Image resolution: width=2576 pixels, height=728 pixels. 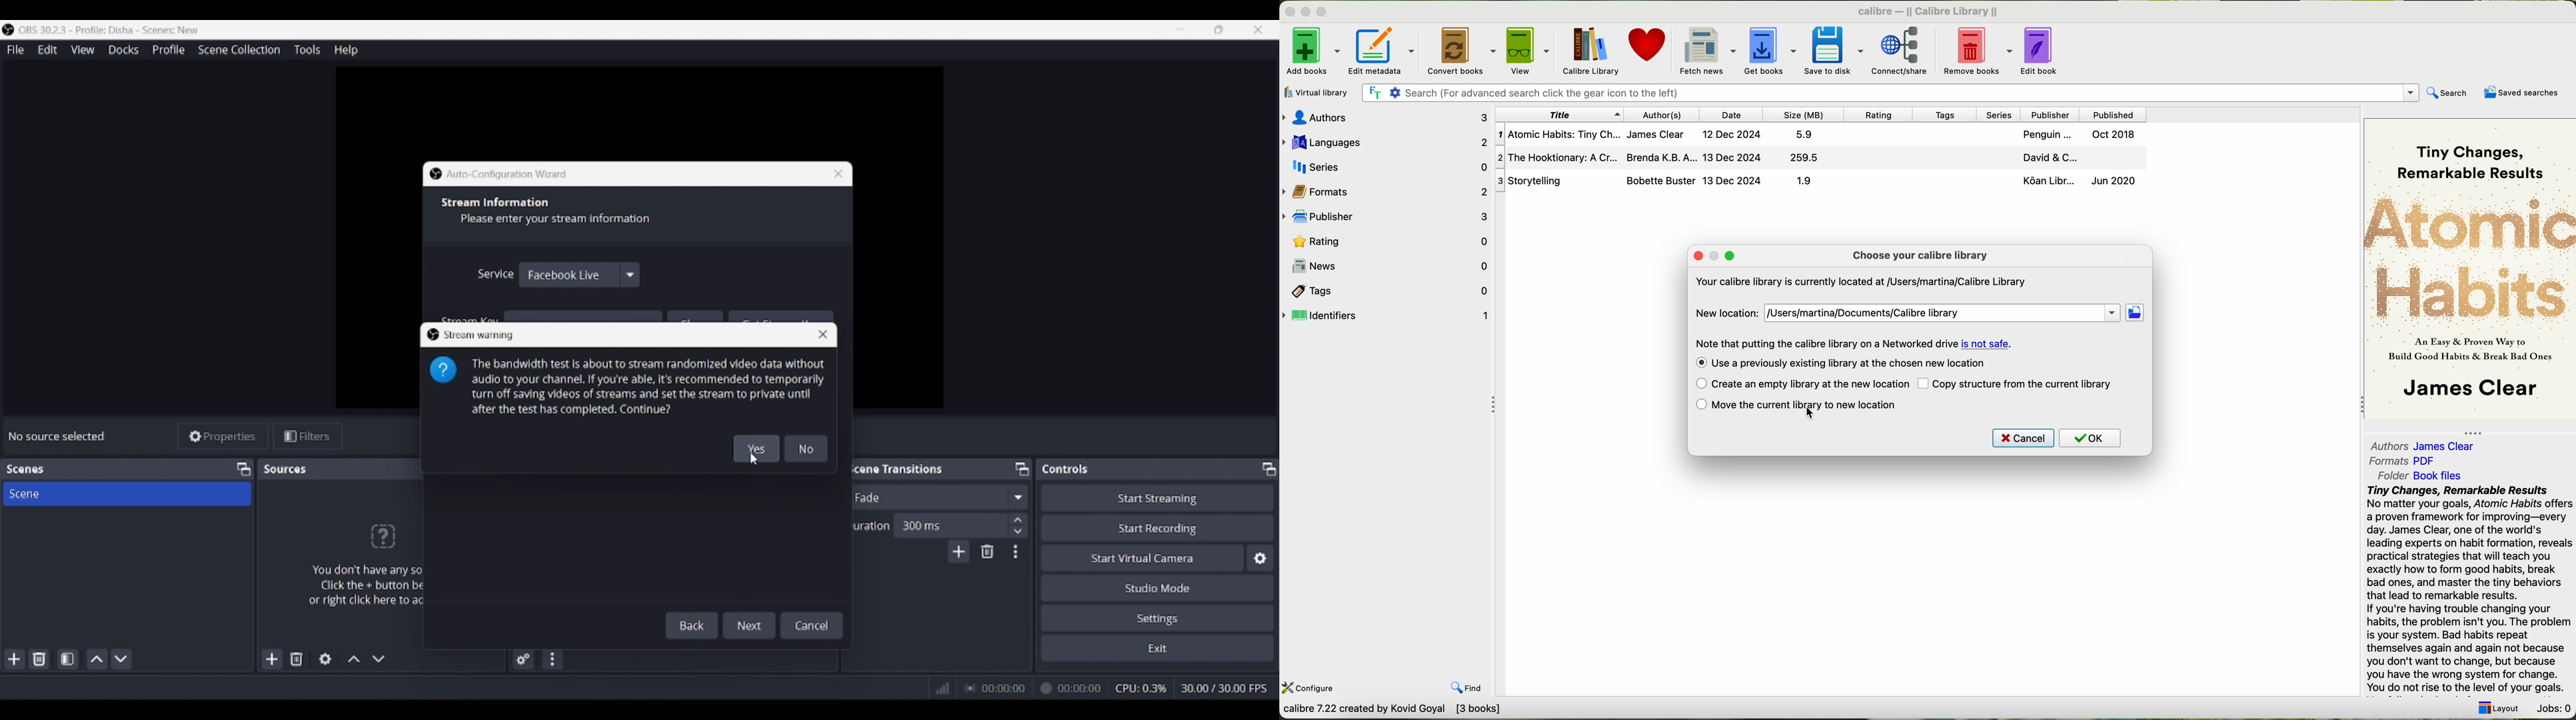 I want to click on Panel logo and text, so click(x=360, y=564).